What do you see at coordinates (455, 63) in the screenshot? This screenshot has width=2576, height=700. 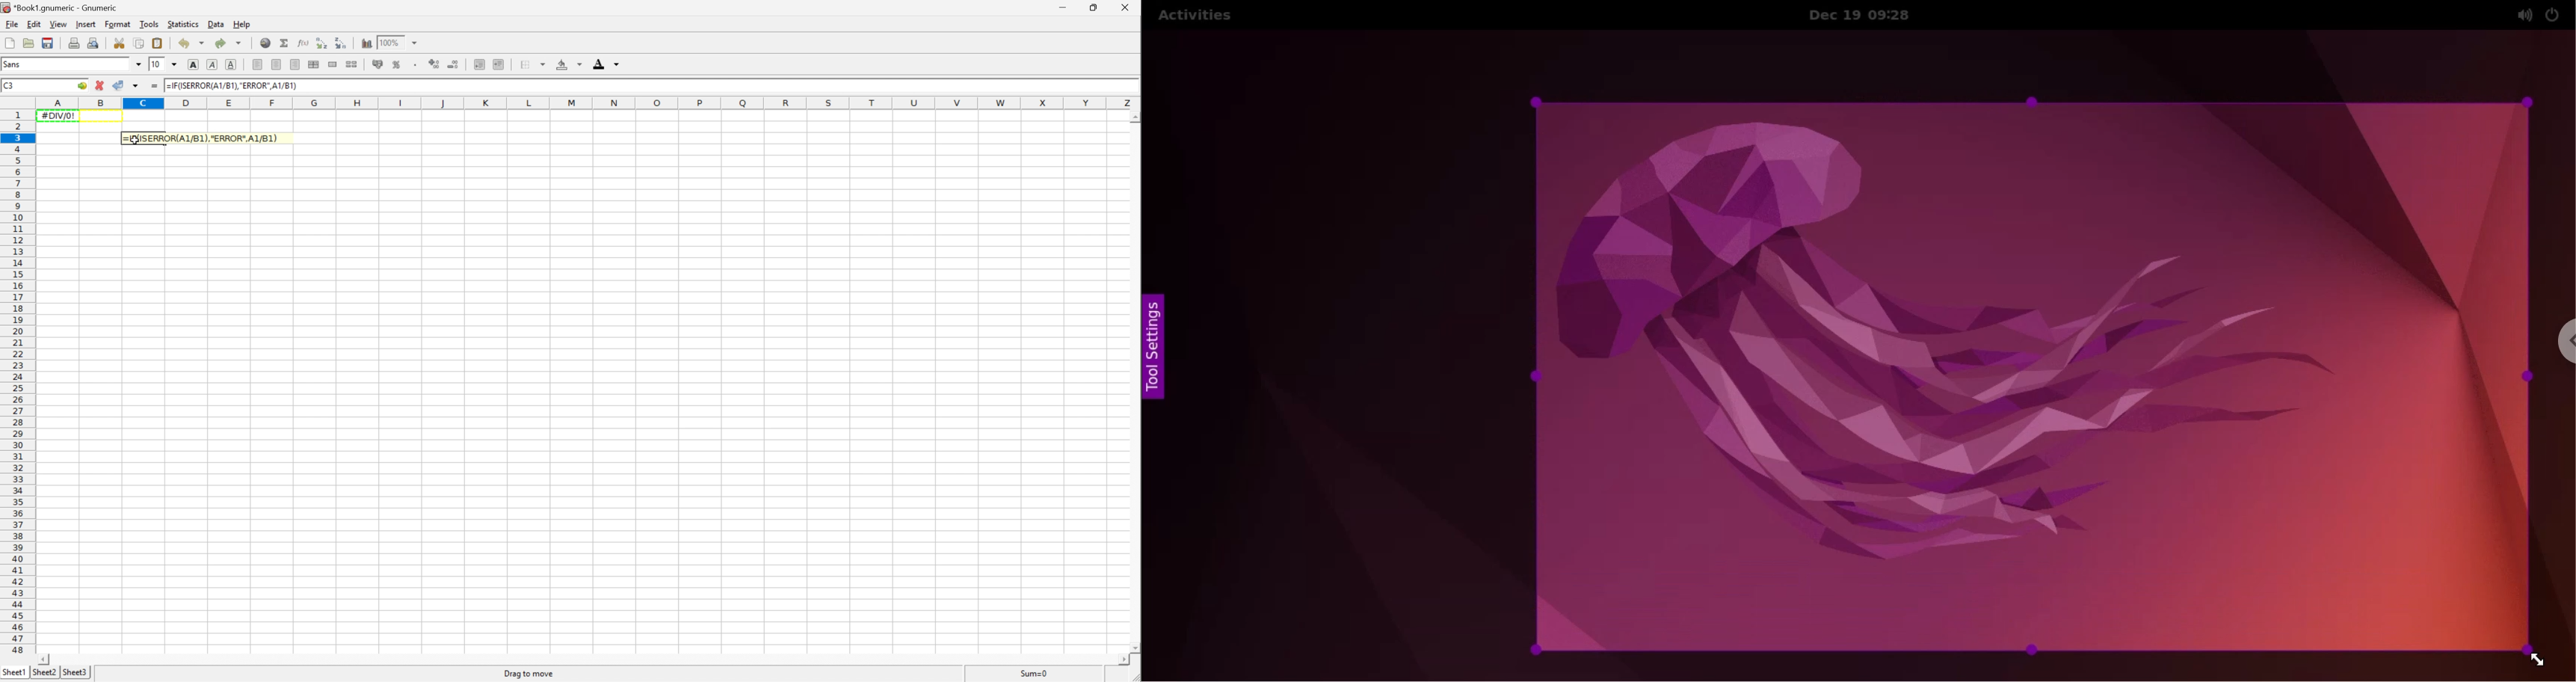 I see `Decrease the number of decimals displayed` at bounding box center [455, 63].